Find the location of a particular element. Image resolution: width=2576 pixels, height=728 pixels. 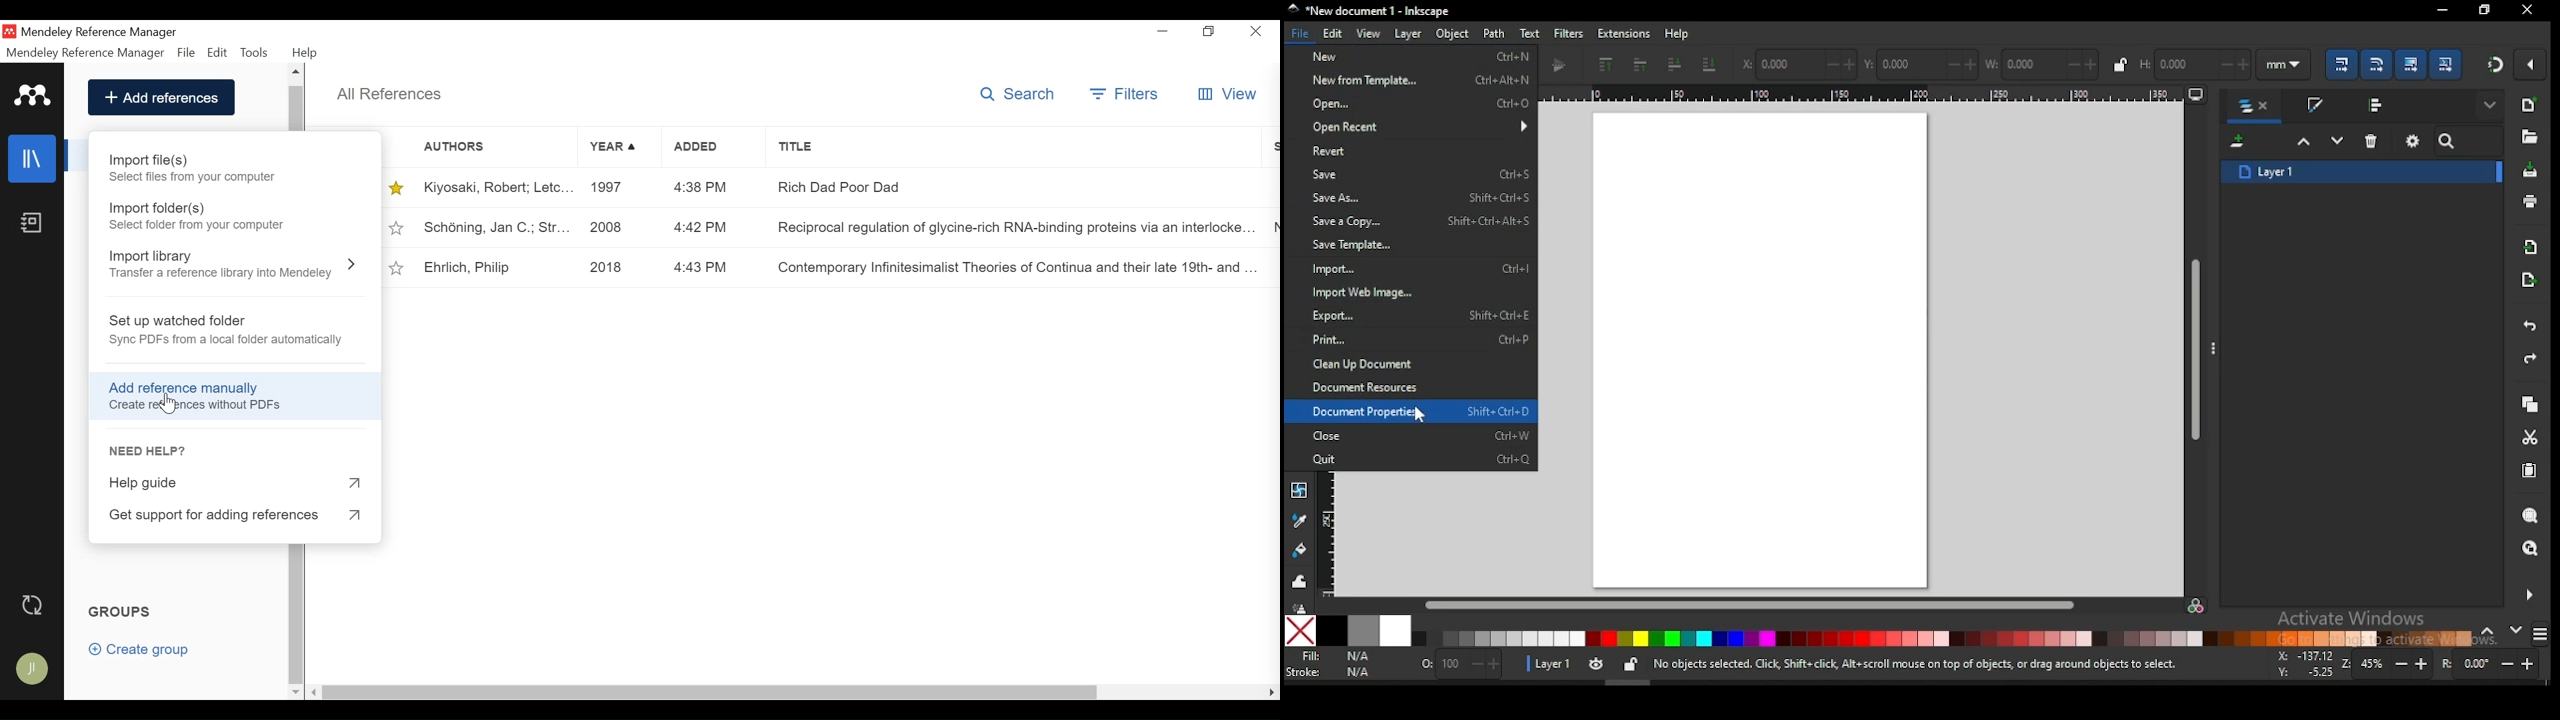

color manager mode is located at coordinates (2197, 607).